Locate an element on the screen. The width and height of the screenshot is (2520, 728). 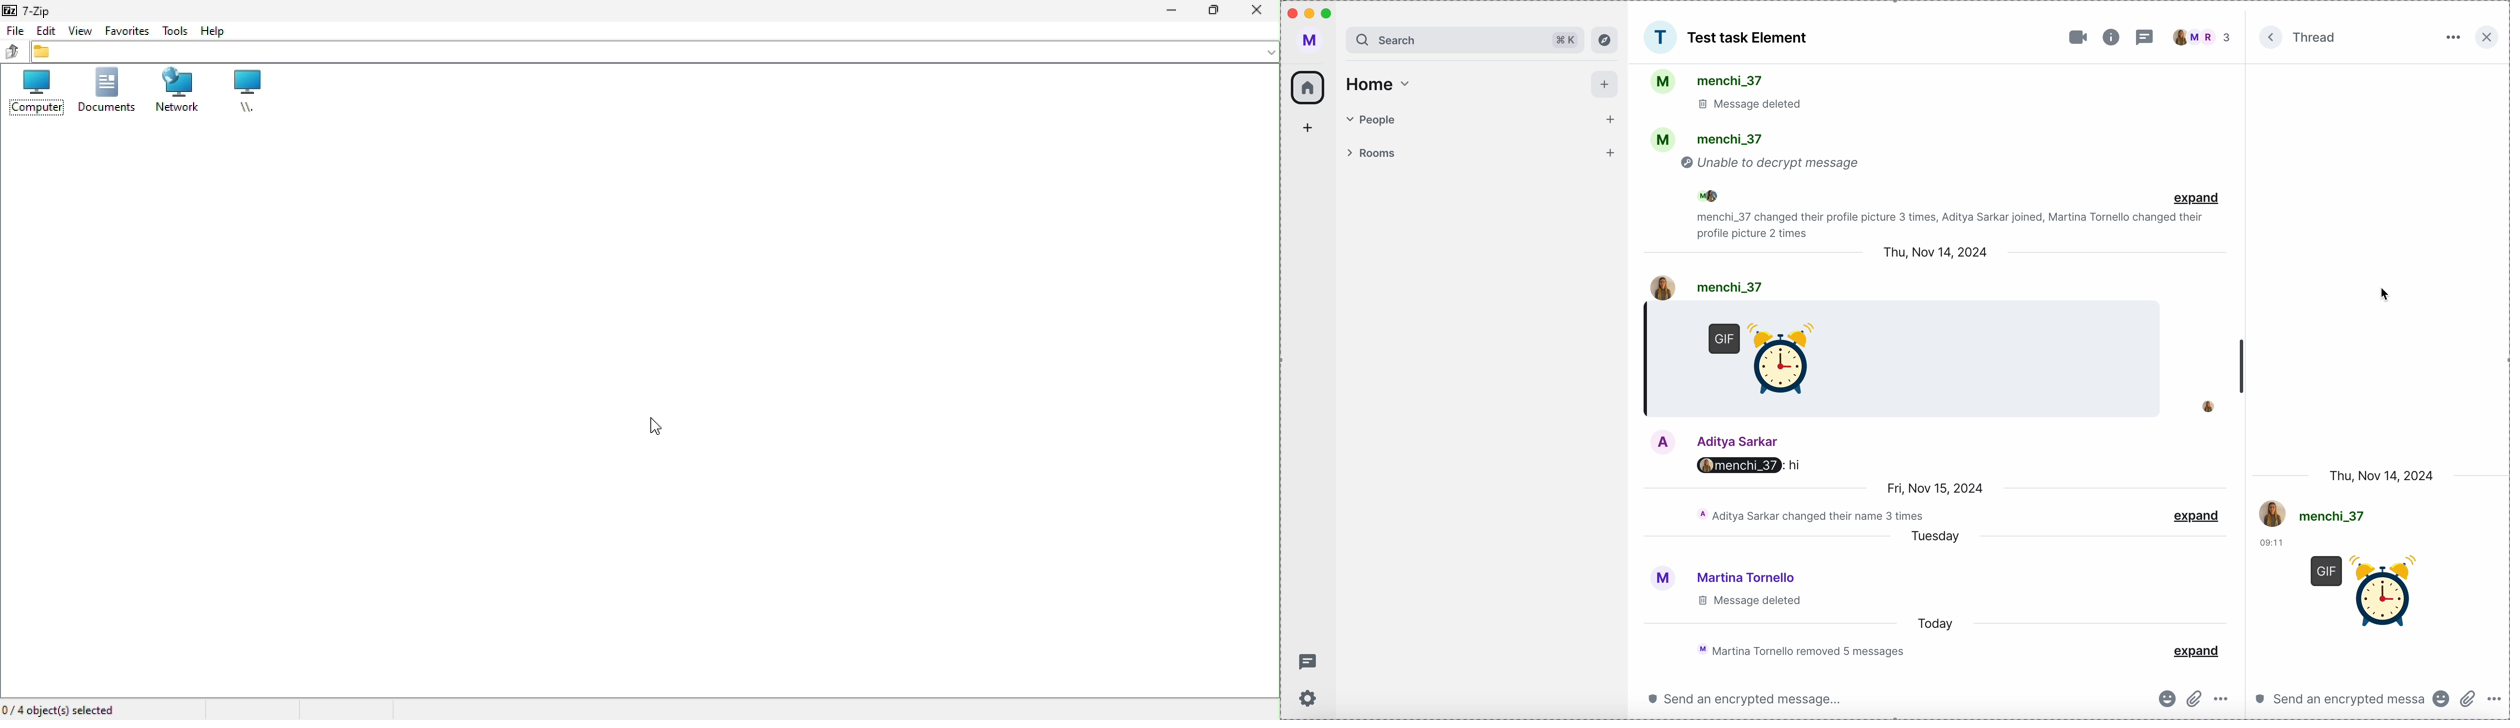
Tools is located at coordinates (173, 30).